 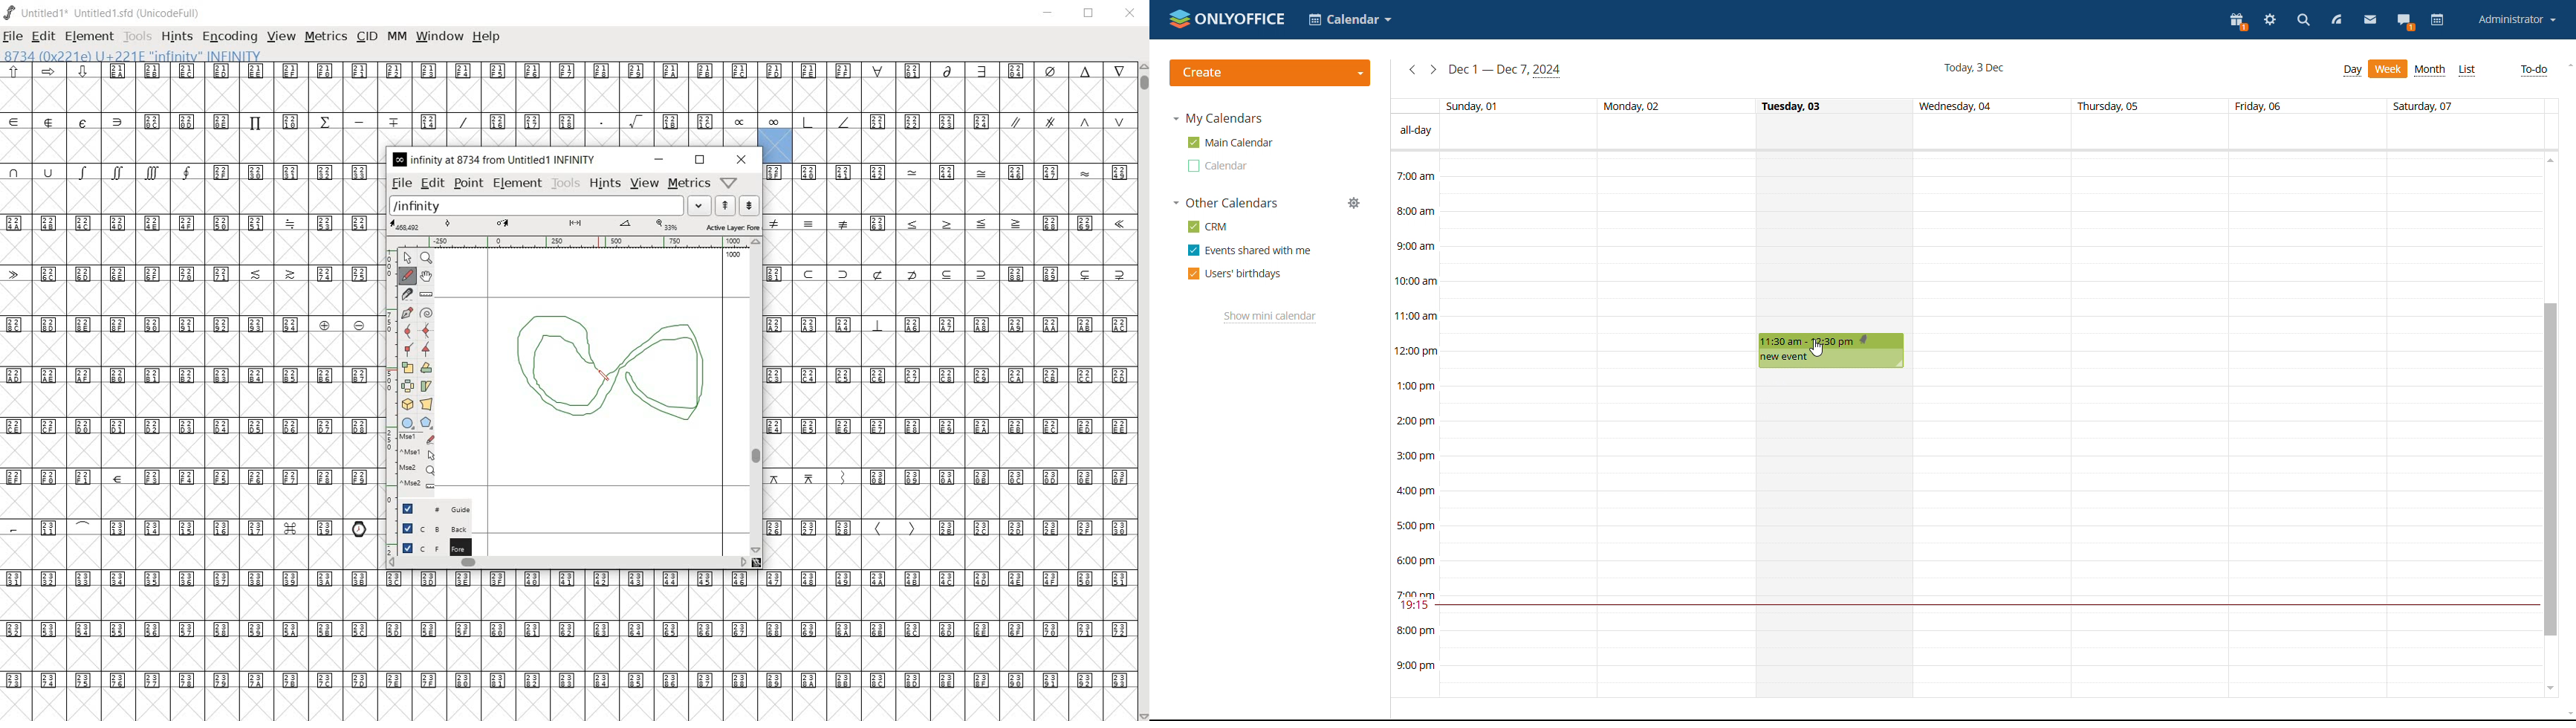 What do you see at coordinates (192, 428) in the screenshot?
I see `Unicode code points` at bounding box center [192, 428].